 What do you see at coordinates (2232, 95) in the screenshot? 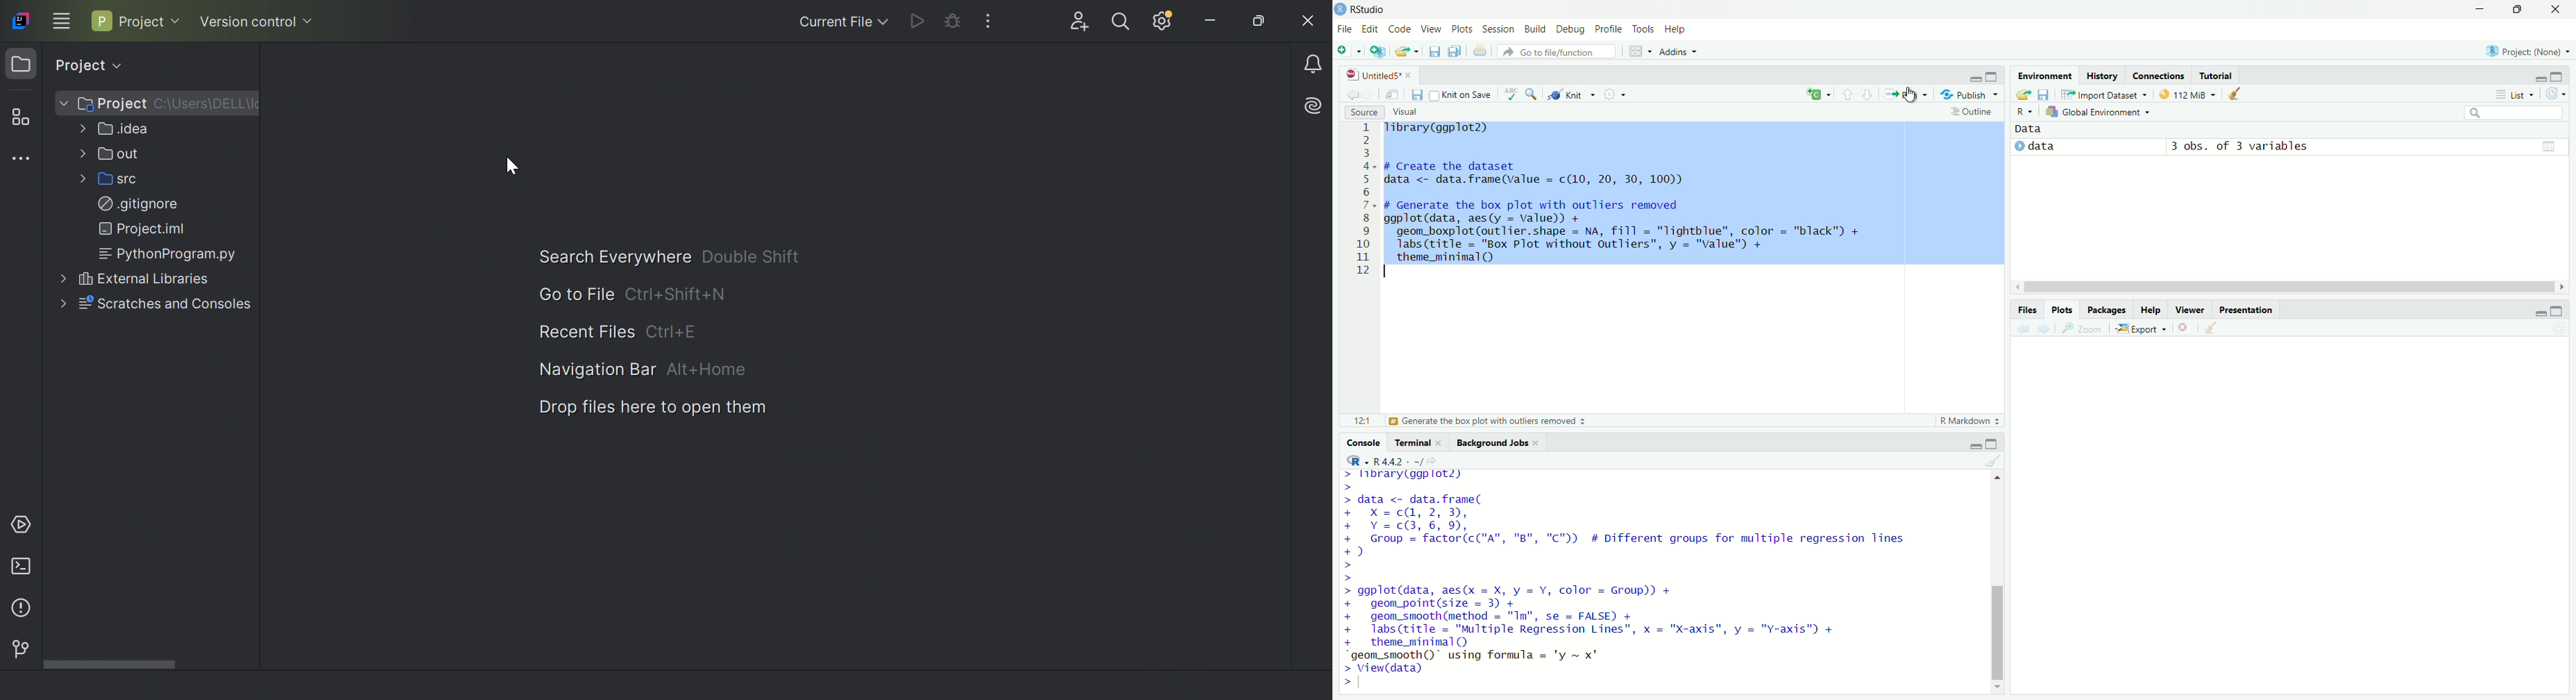
I see `clear` at bounding box center [2232, 95].